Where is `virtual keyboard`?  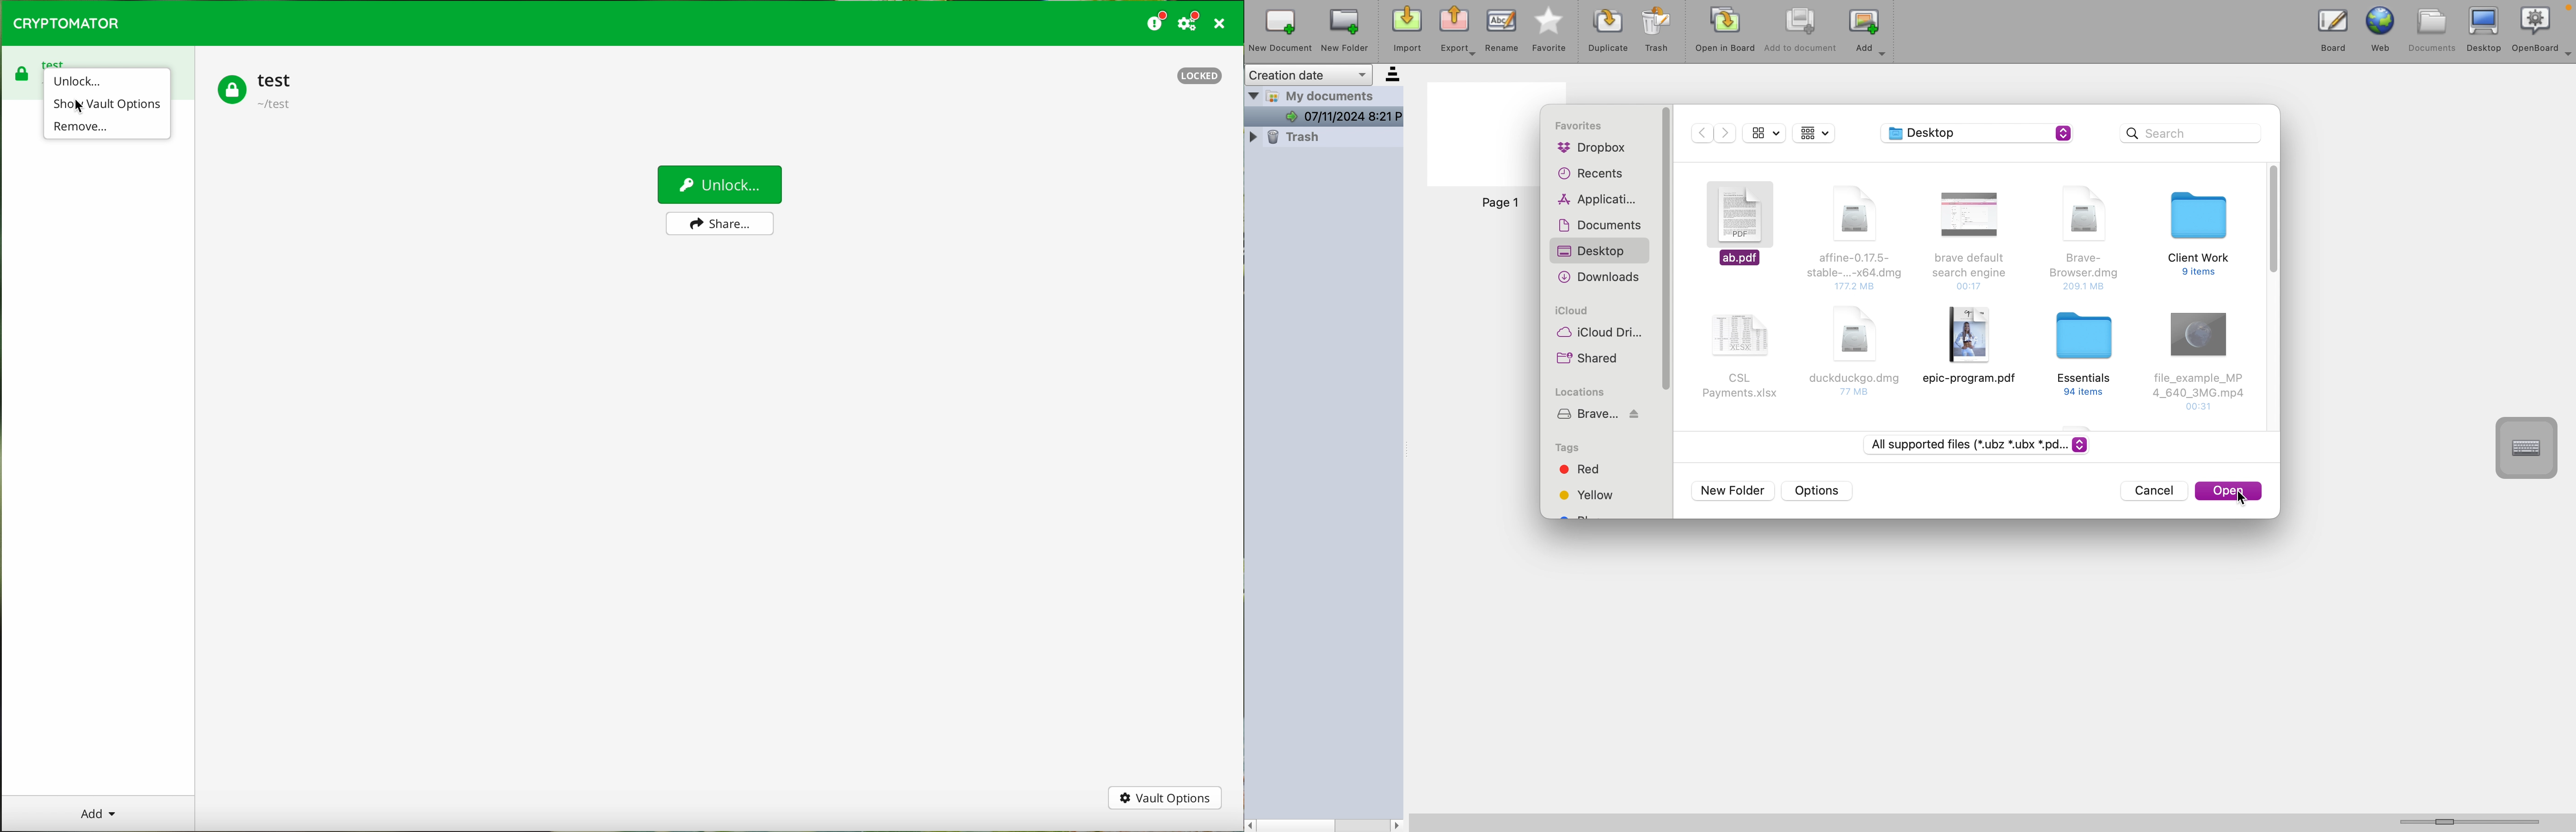 virtual keyboard is located at coordinates (2528, 447).